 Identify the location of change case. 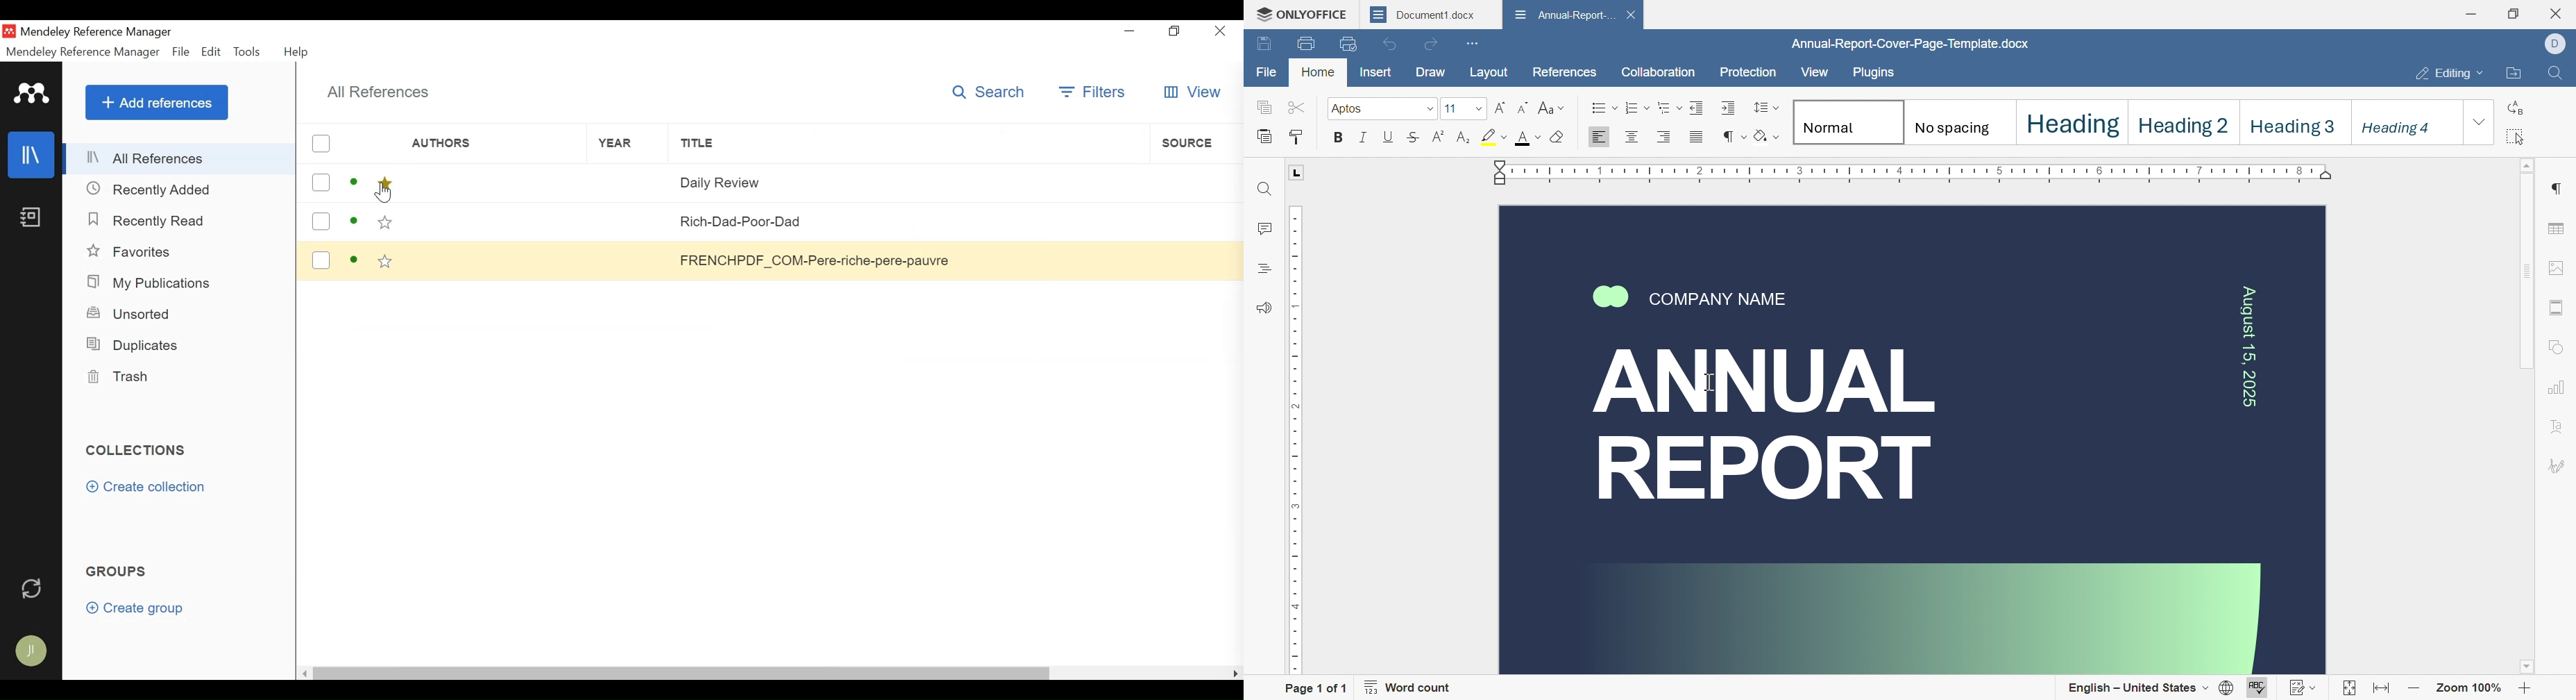
(1552, 106).